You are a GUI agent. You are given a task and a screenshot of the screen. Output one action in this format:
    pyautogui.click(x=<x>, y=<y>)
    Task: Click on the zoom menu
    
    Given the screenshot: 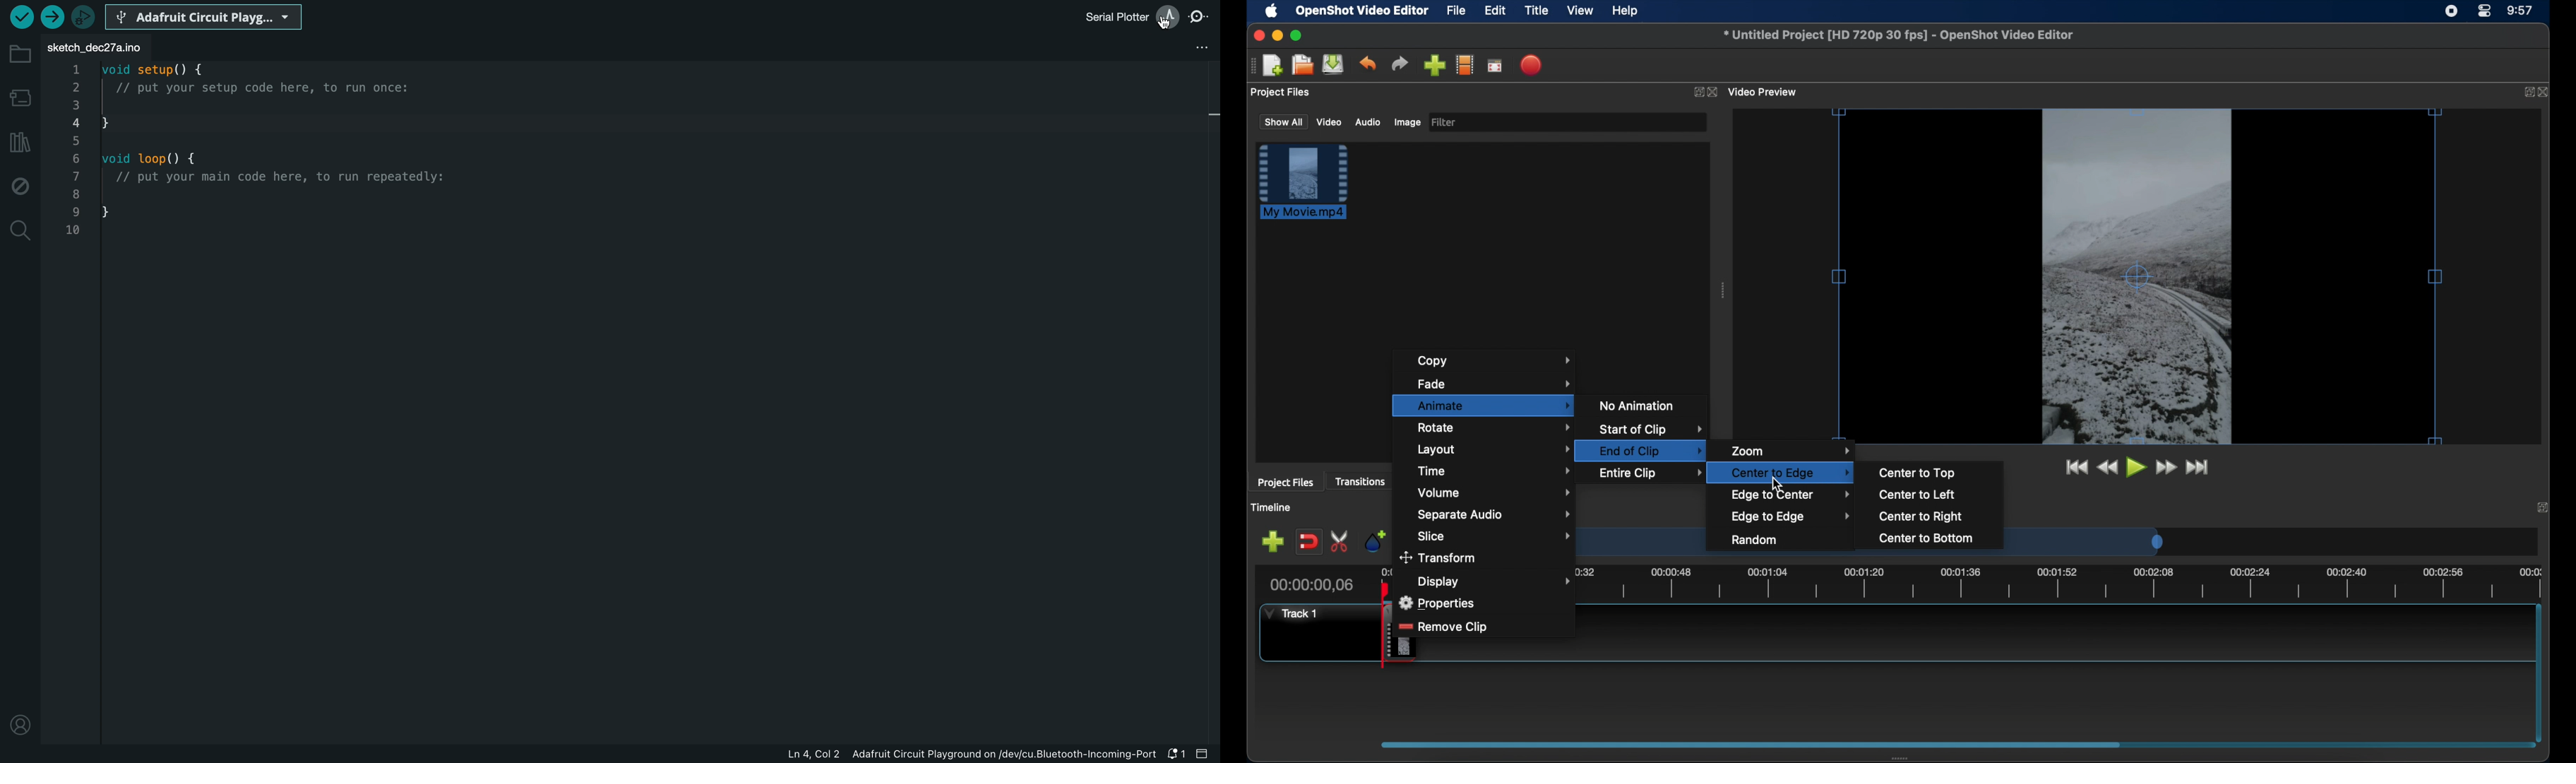 What is the action you would take?
    pyautogui.click(x=1791, y=450)
    